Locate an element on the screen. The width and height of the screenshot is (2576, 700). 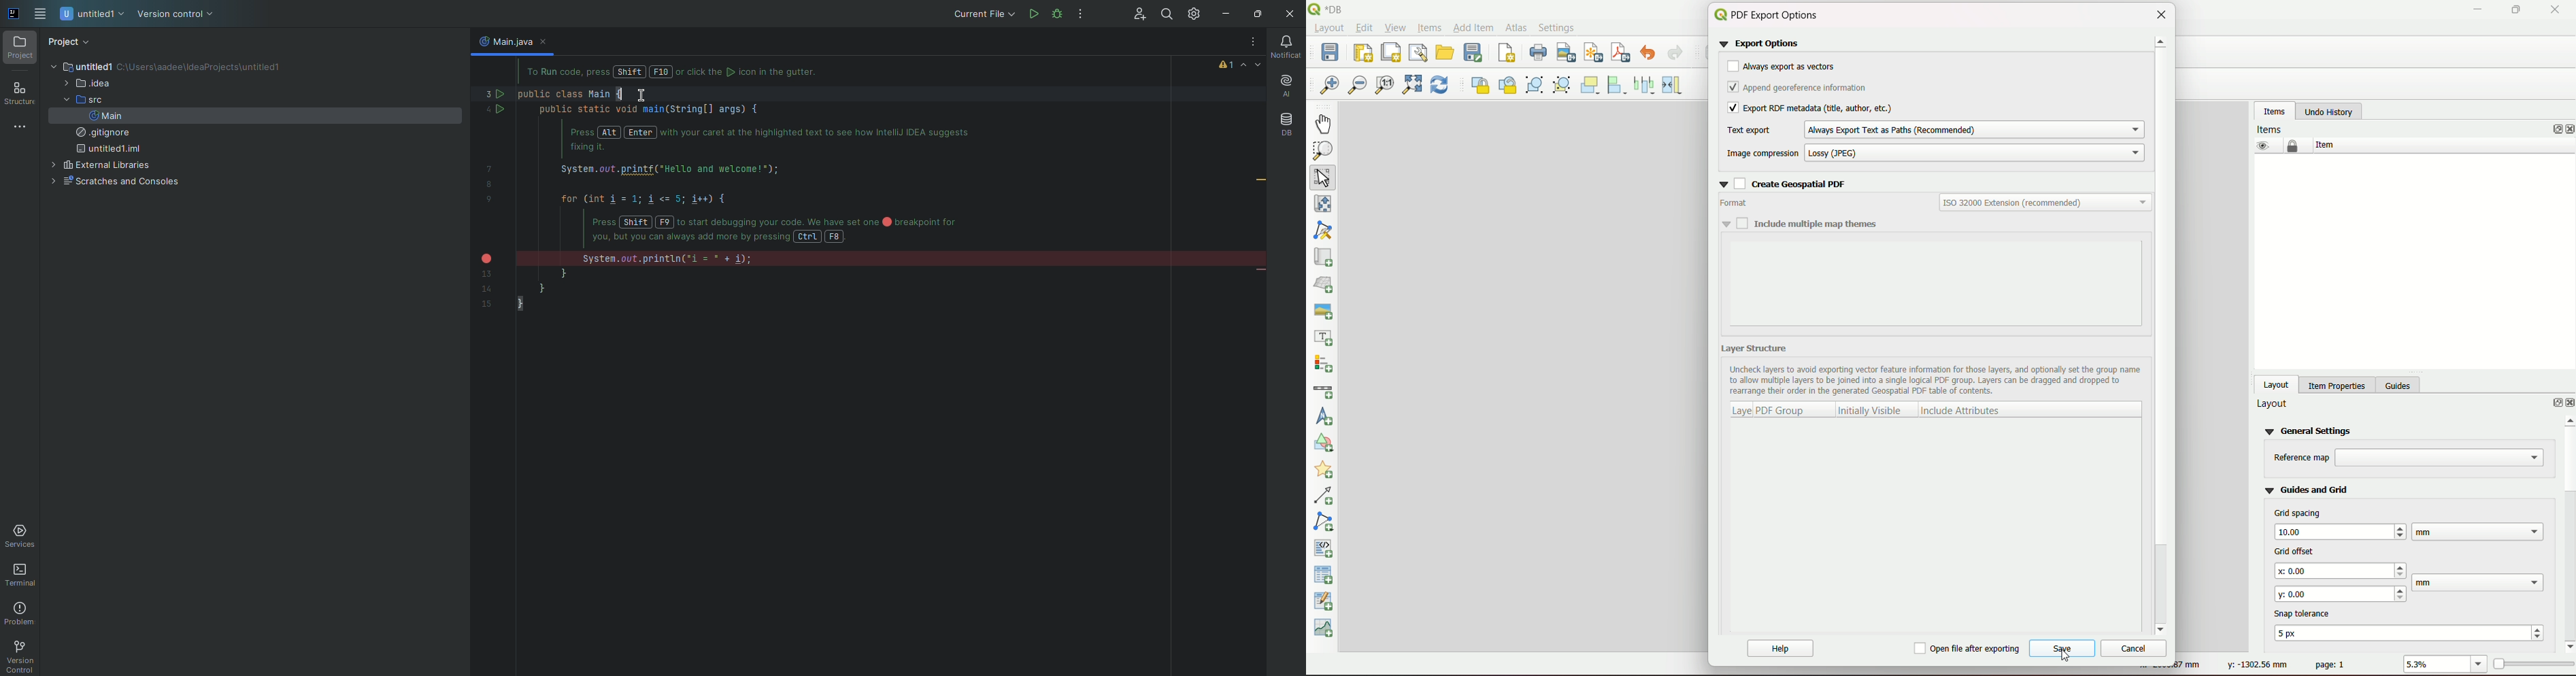
Minimize is located at coordinates (1222, 14).